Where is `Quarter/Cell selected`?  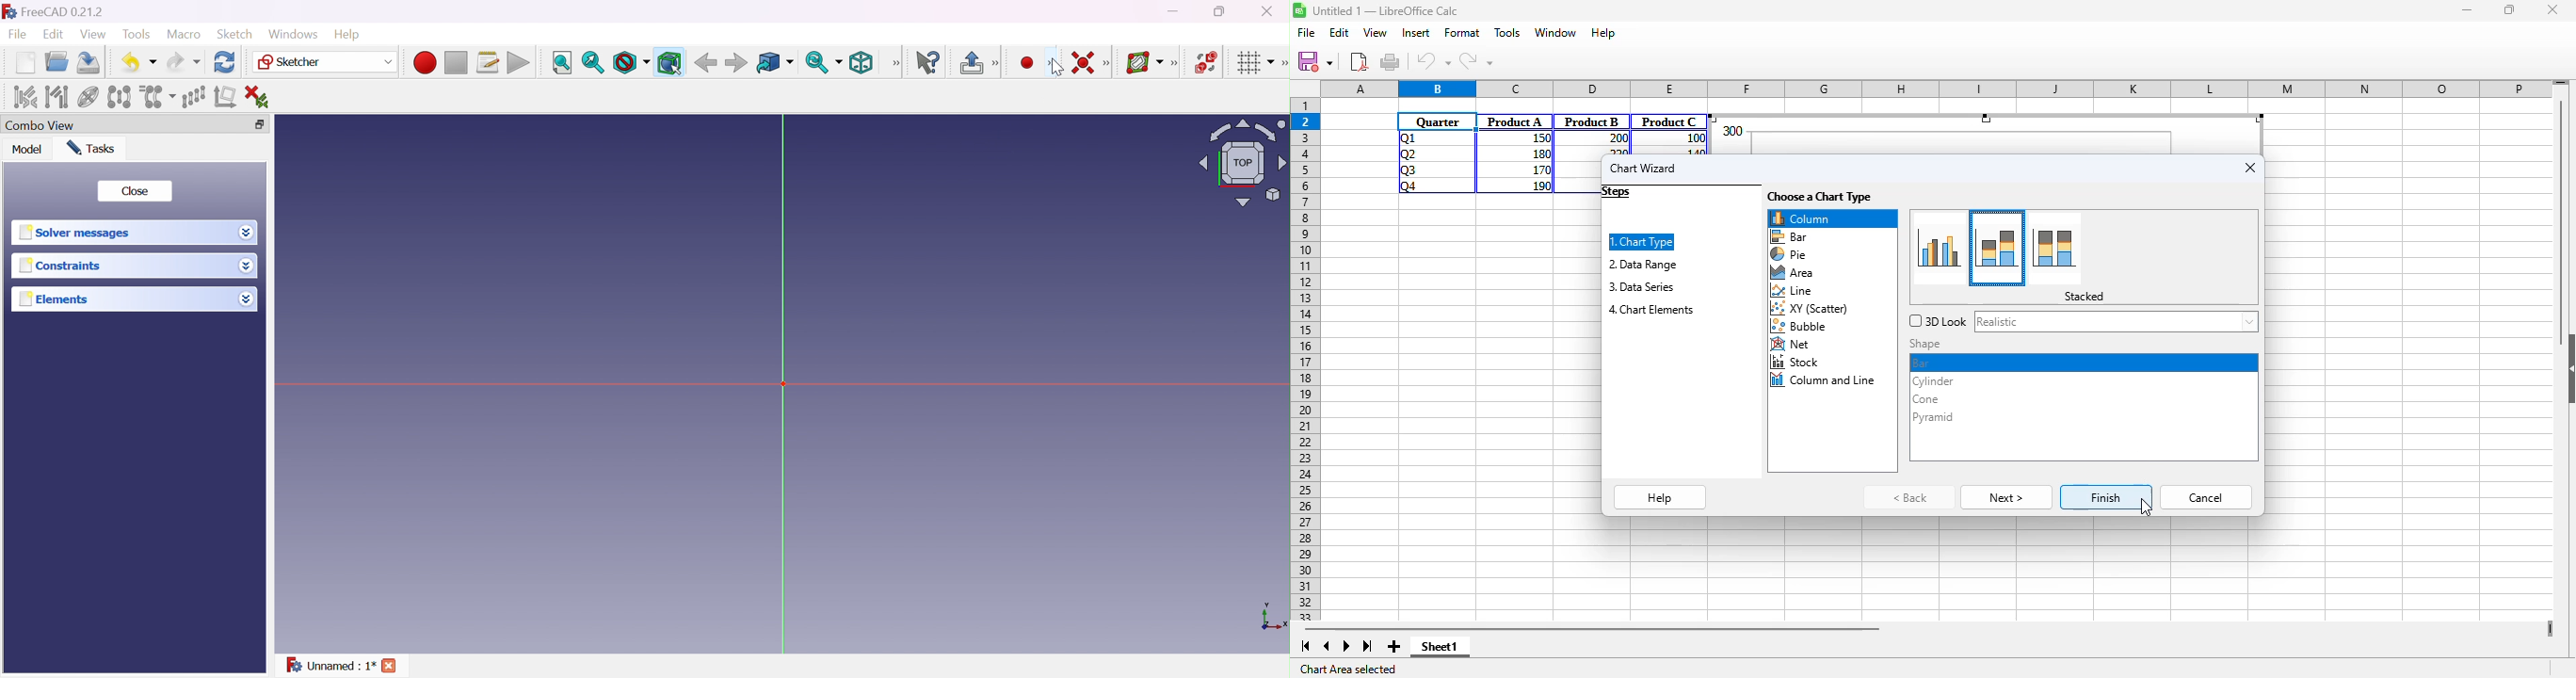
Quarter/Cell selected is located at coordinates (1438, 121).